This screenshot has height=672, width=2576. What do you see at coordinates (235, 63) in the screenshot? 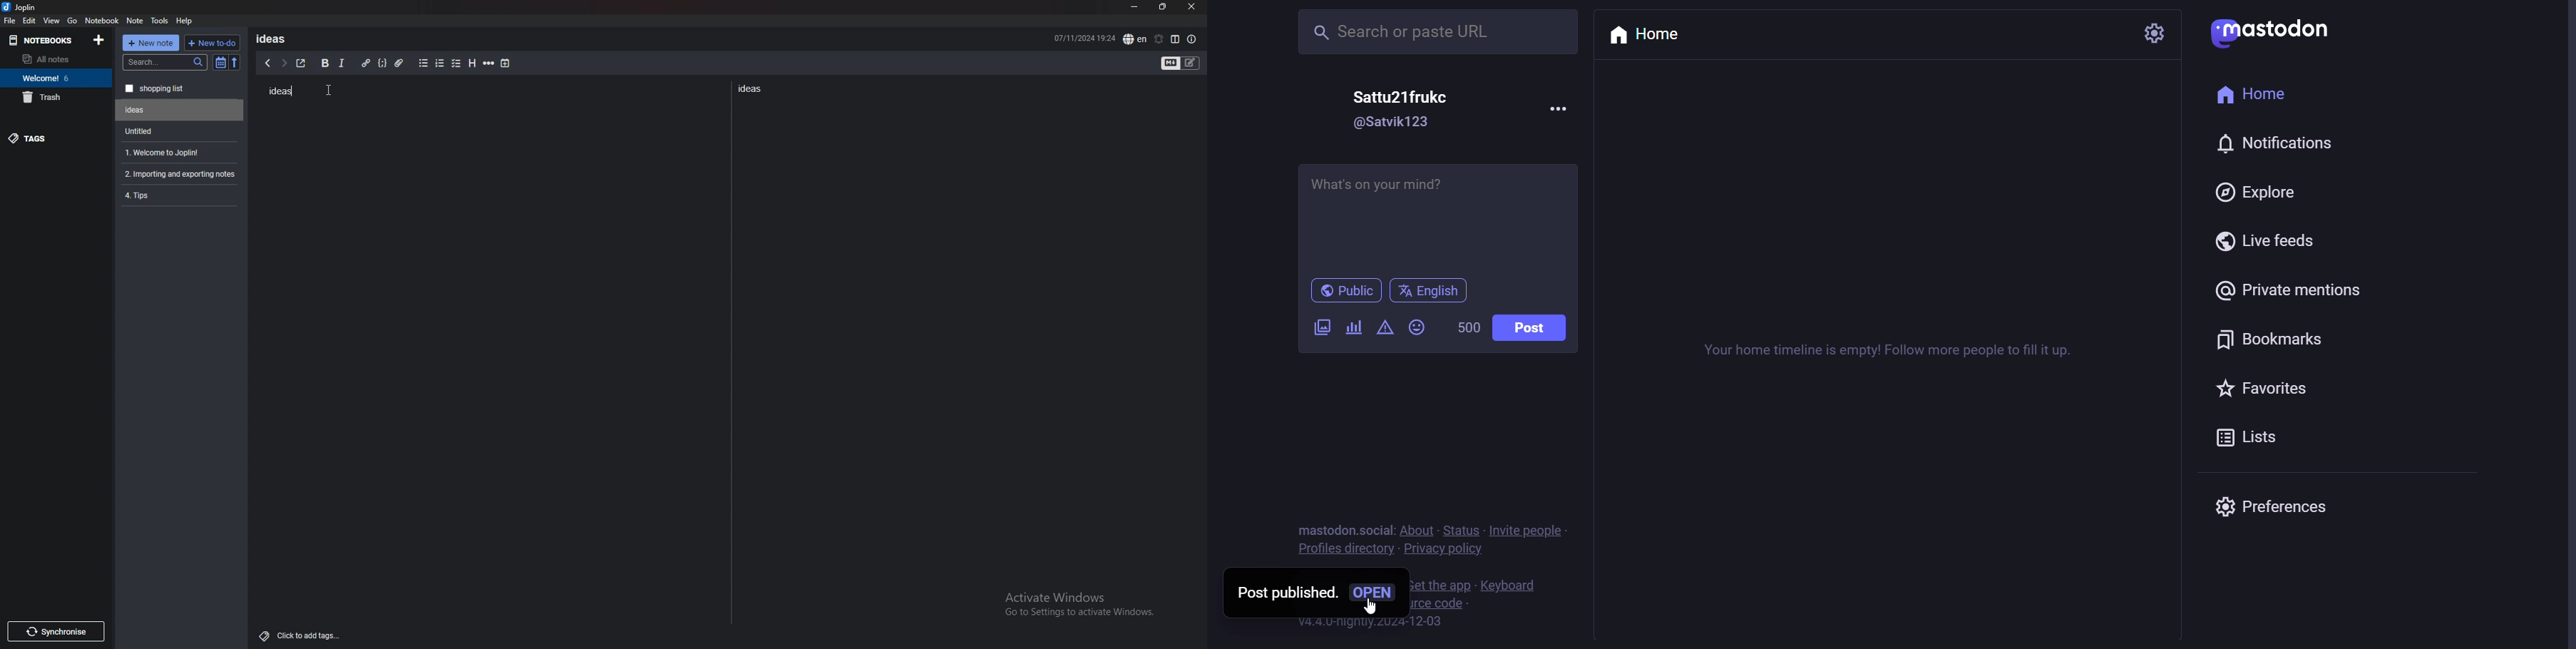
I see `reverse sort order` at bounding box center [235, 63].